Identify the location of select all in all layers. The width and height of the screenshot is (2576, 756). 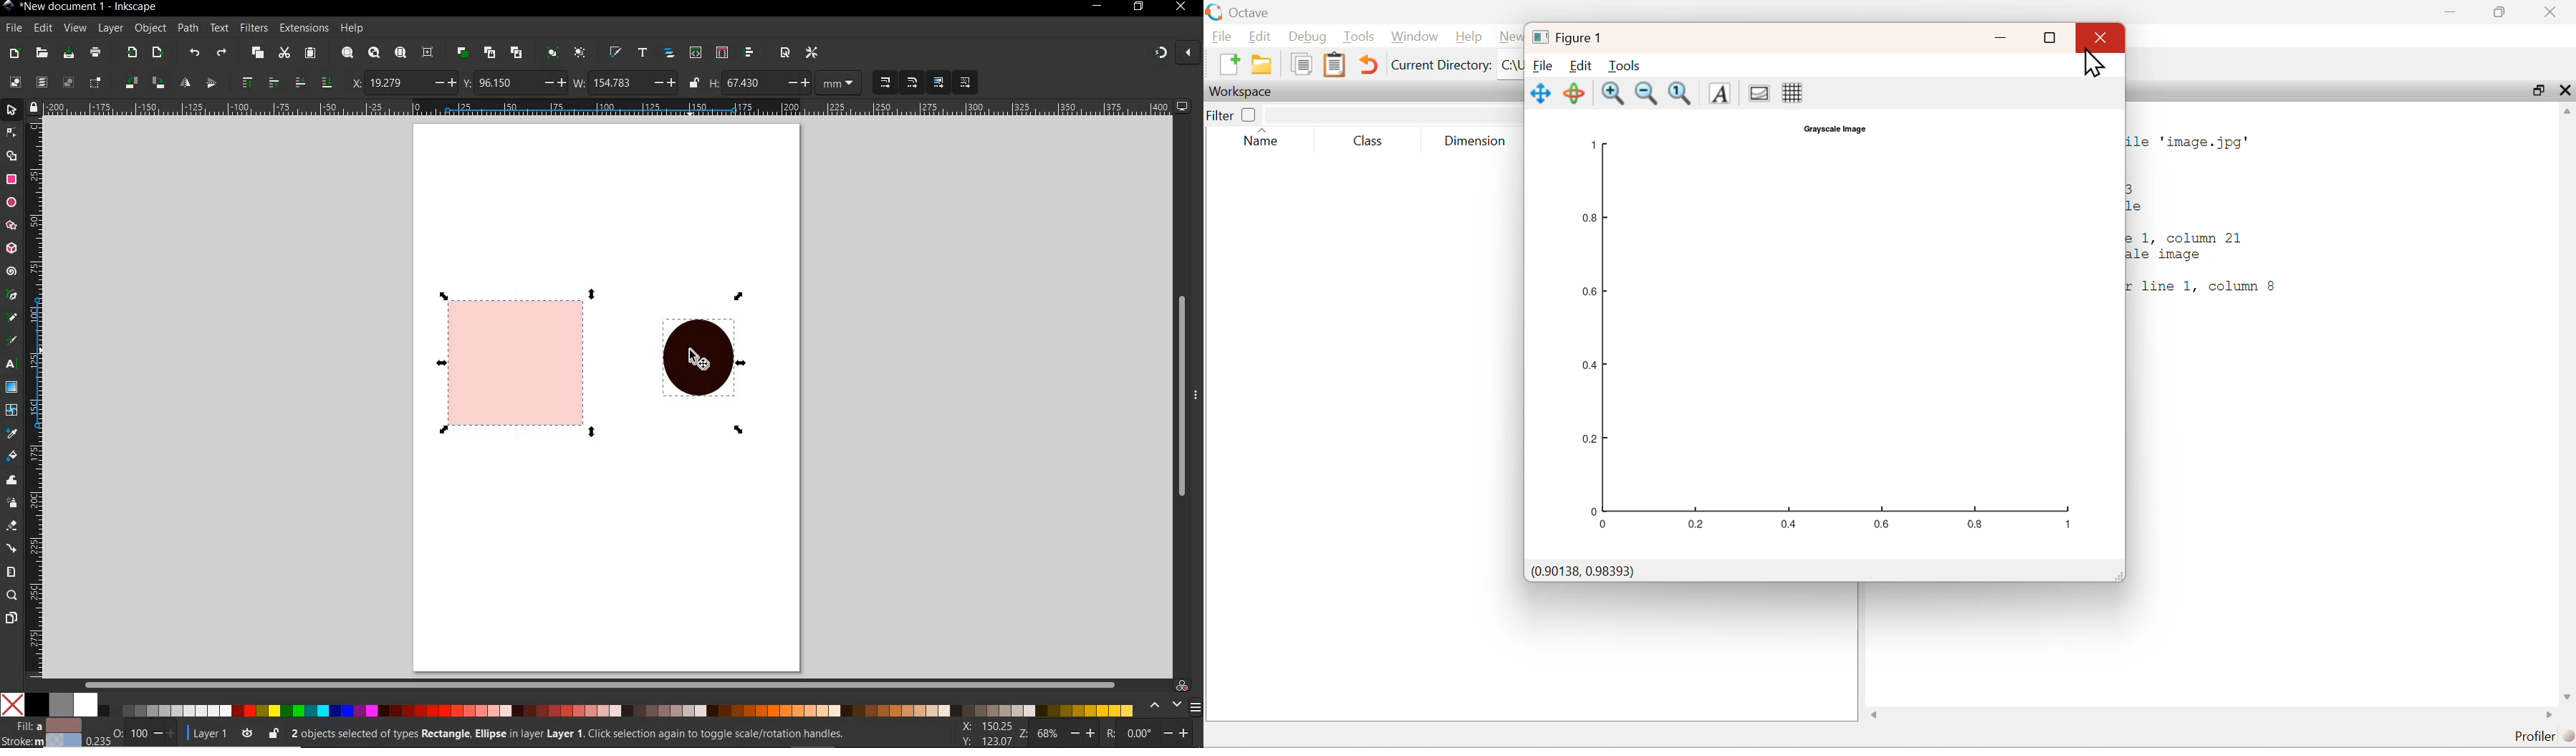
(39, 81).